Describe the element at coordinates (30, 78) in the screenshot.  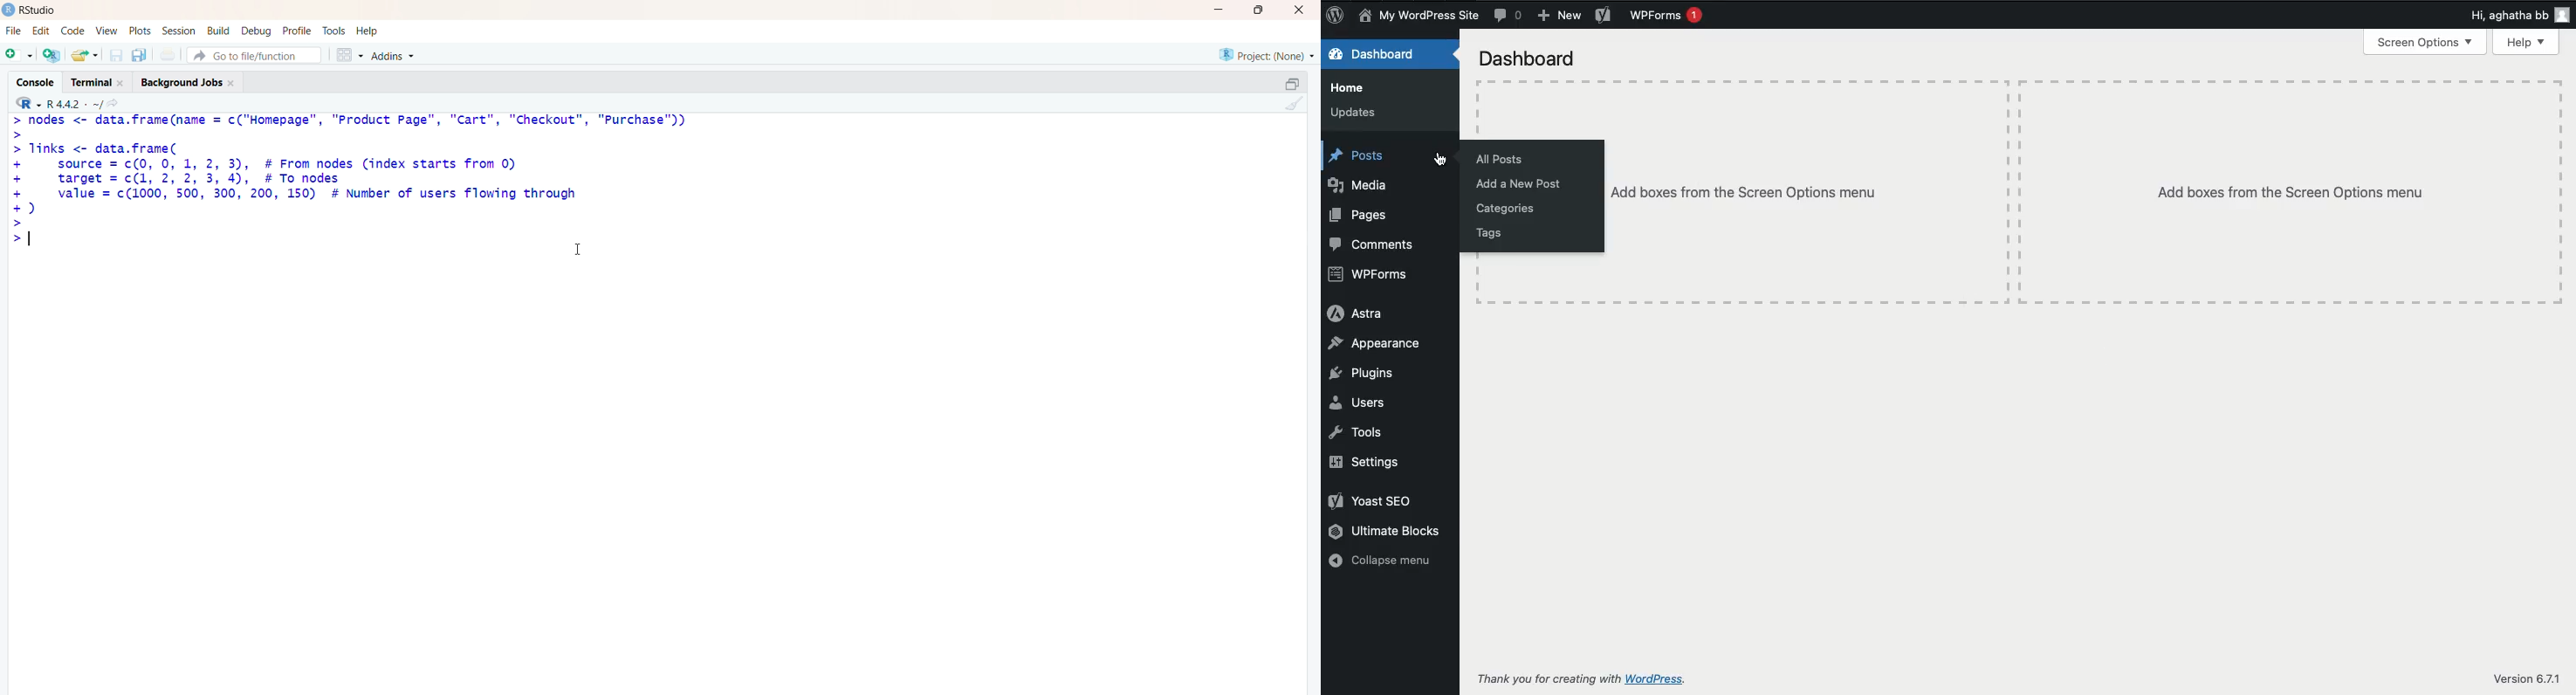
I see `console` at that location.